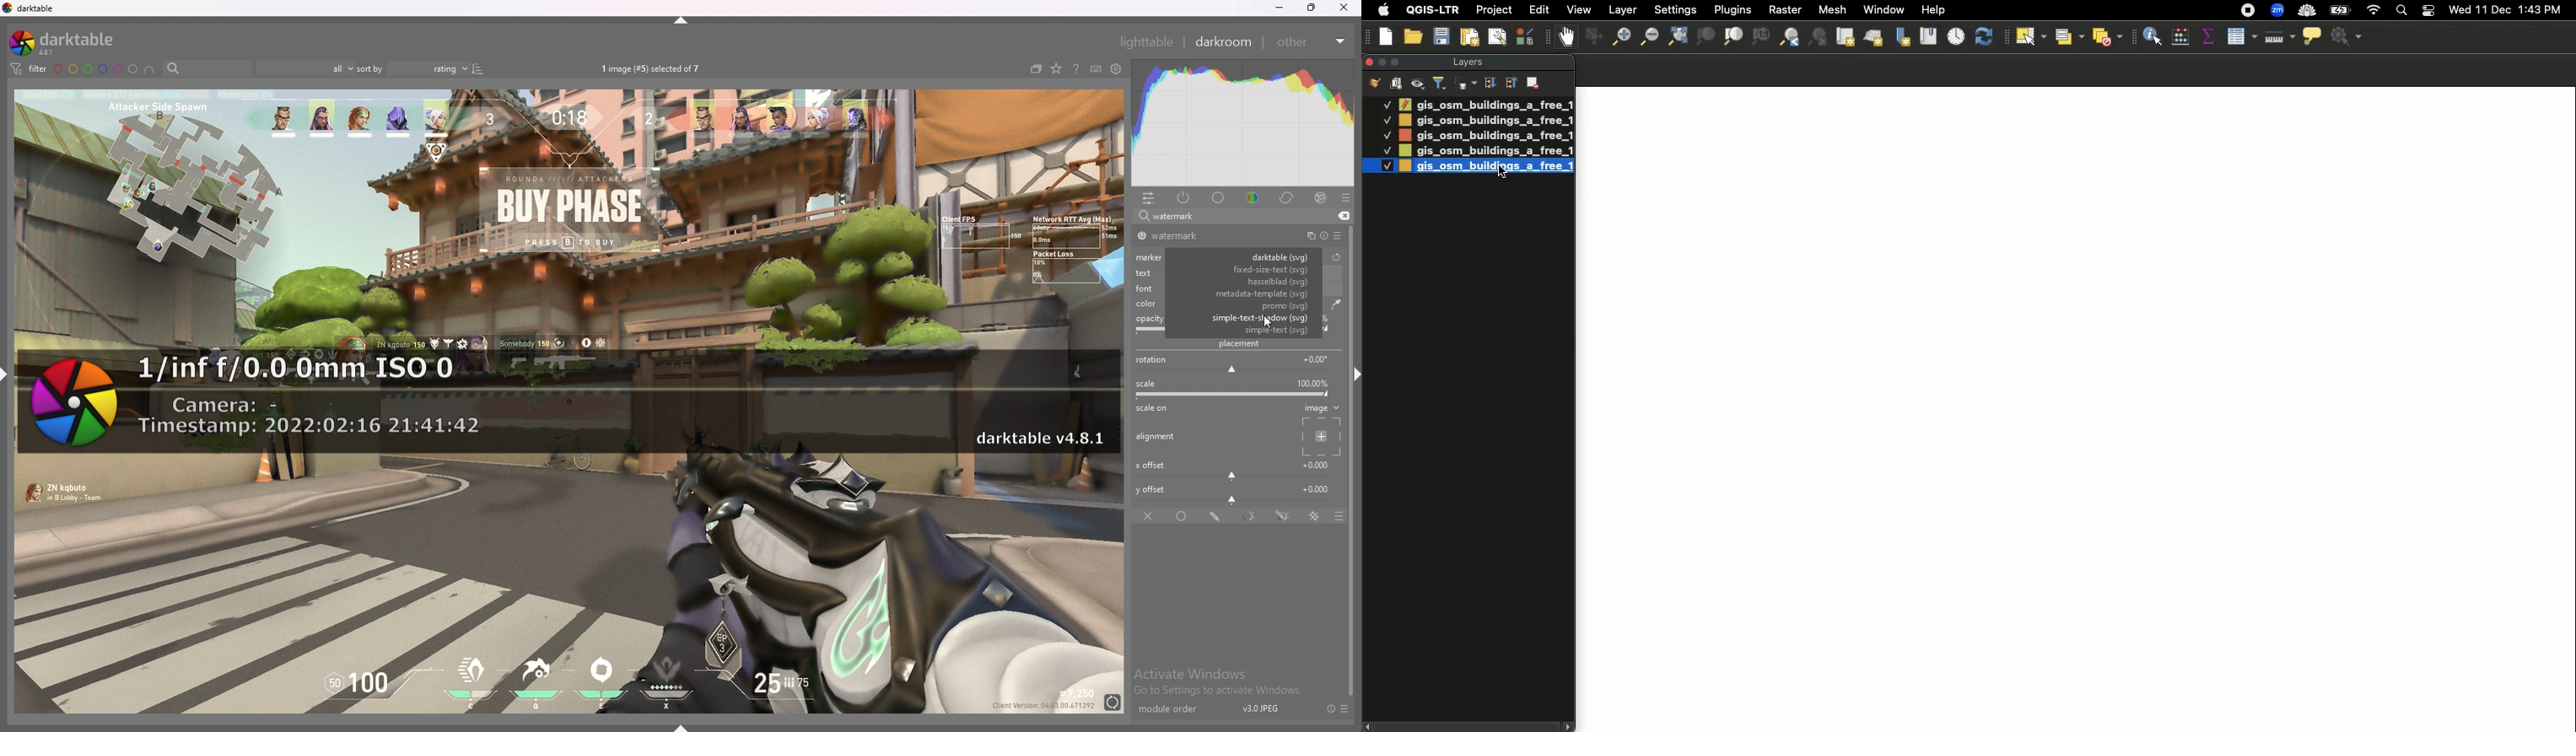 The width and height of the screenshot is (2576, 756). I want to click on reverse sort, so click(478, 68).